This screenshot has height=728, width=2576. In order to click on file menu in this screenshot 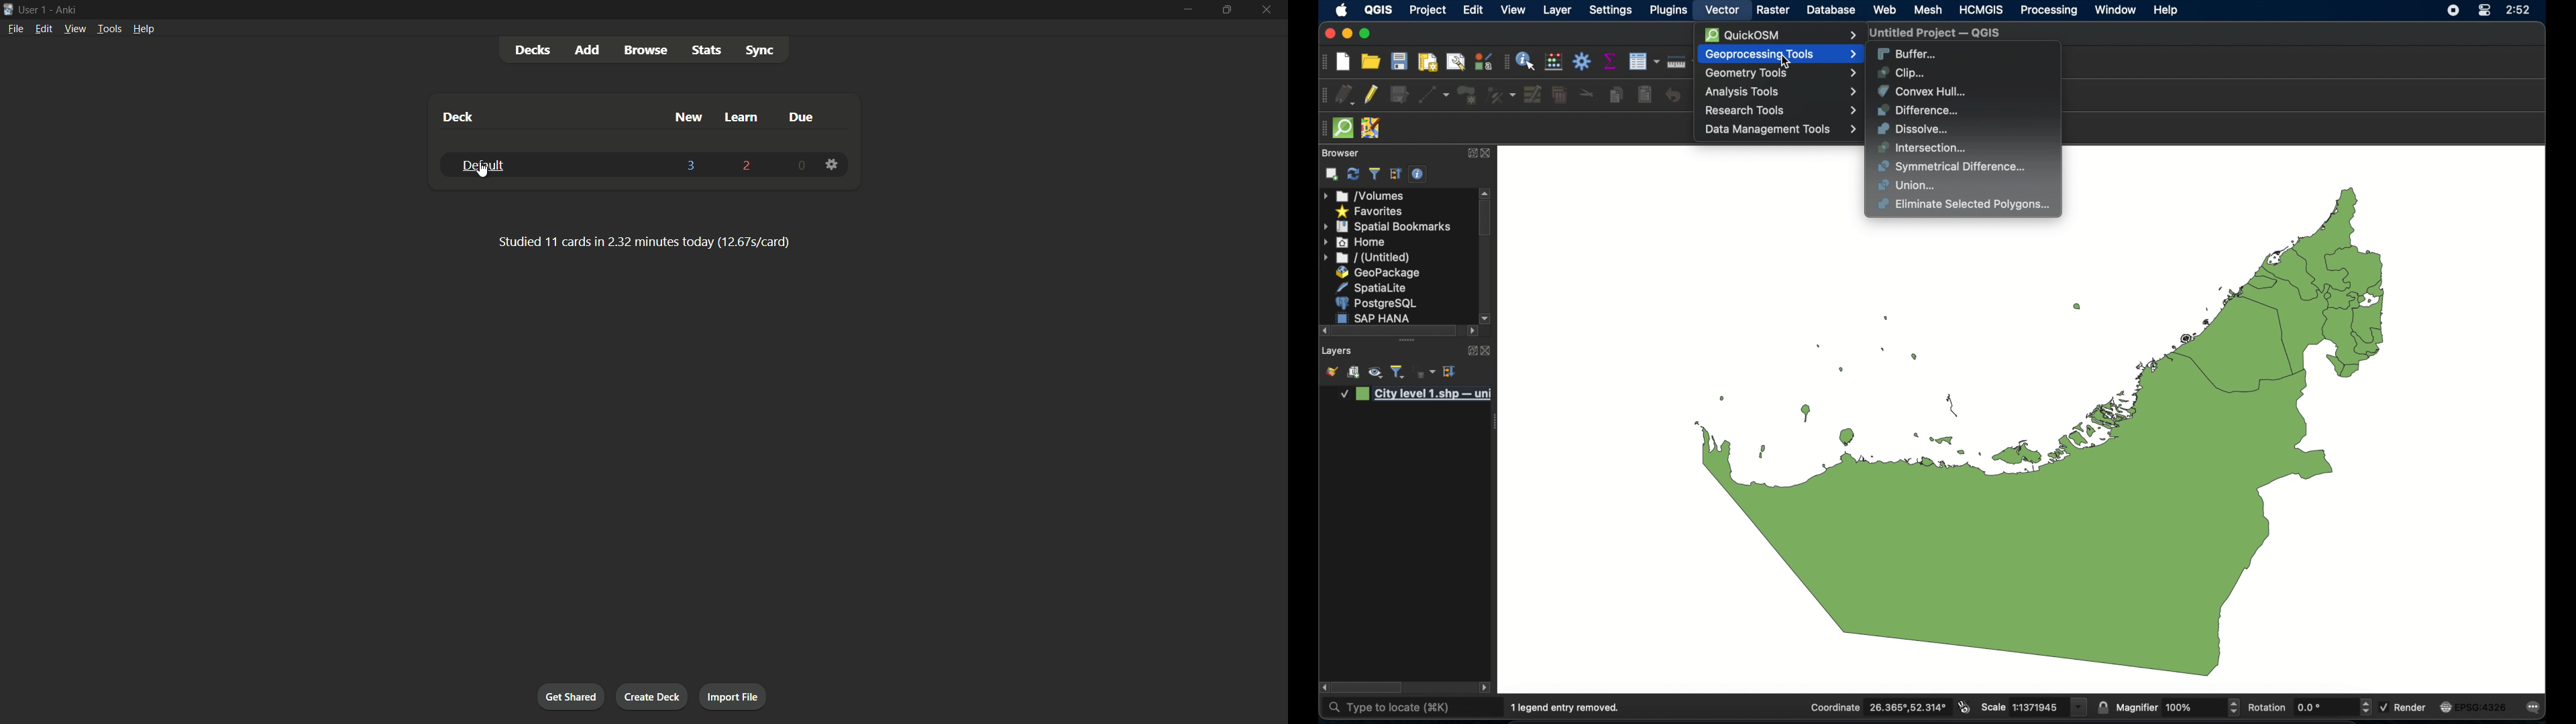, I will do `click(15, 29)`.